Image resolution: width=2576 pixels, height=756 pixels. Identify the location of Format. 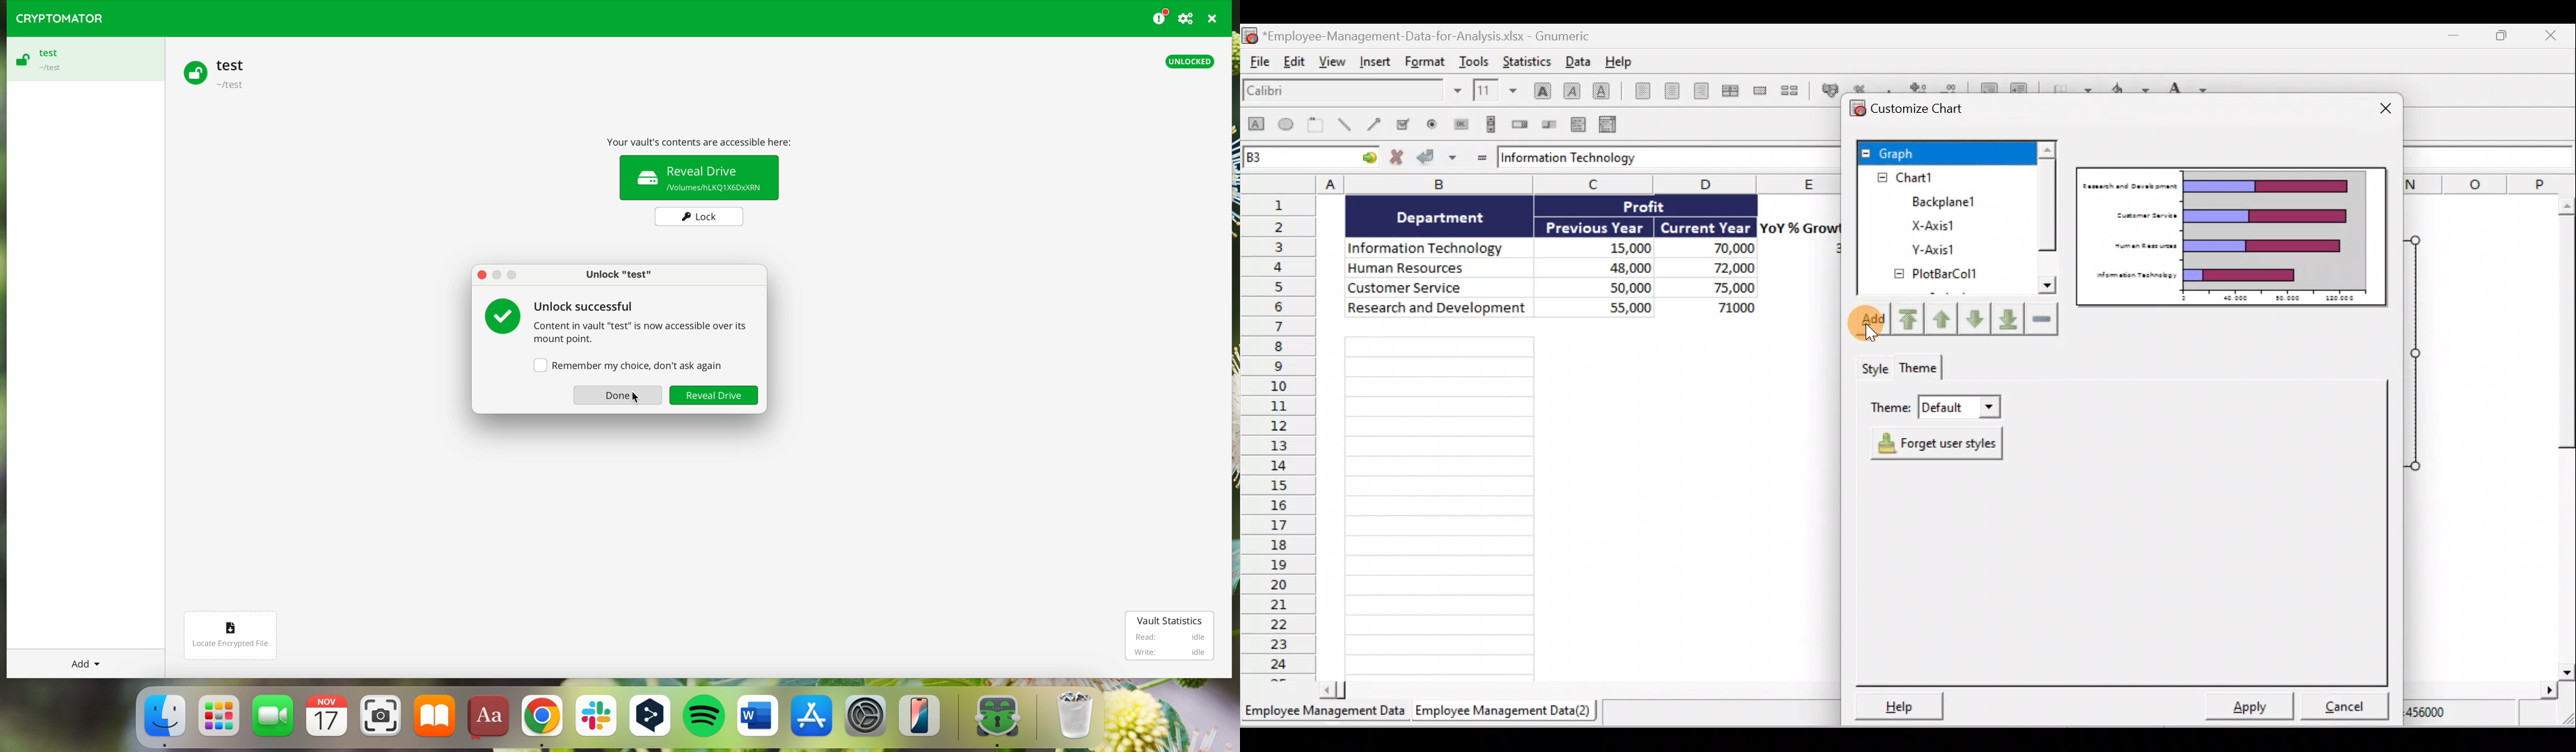
(1428, 60).